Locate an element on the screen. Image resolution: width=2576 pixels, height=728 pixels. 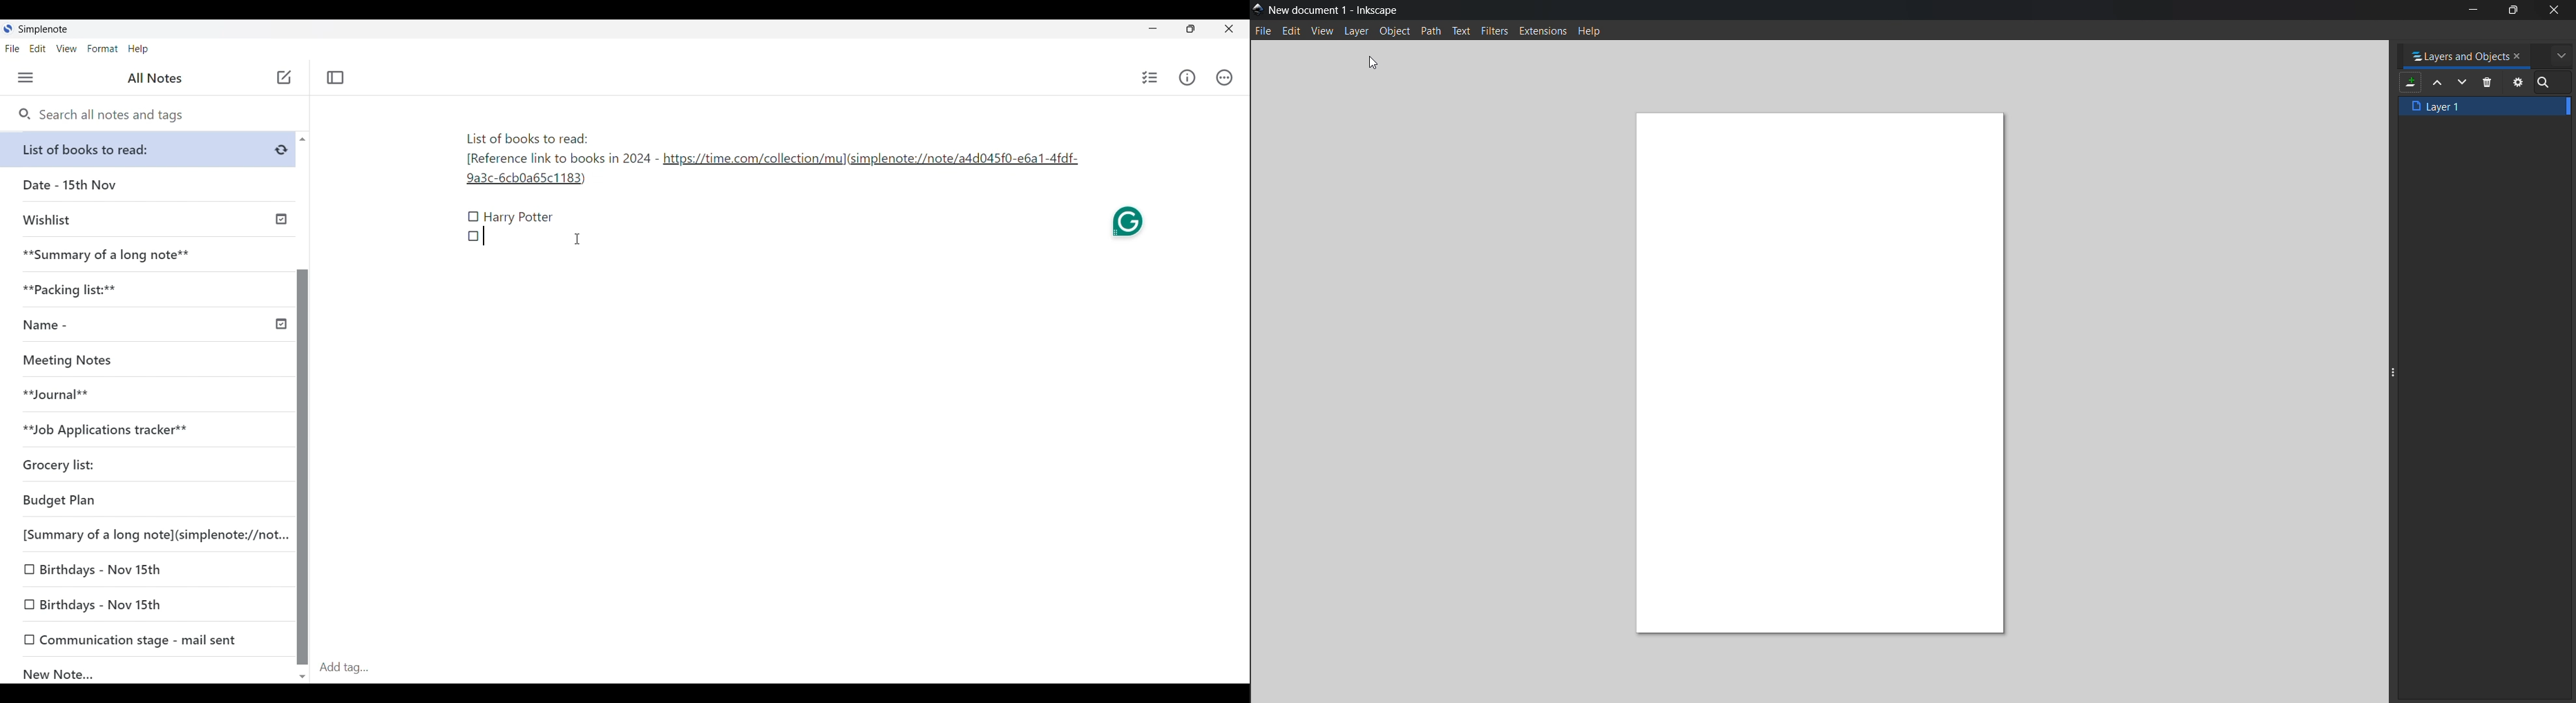
Menu is located at coordinates (26, 78).